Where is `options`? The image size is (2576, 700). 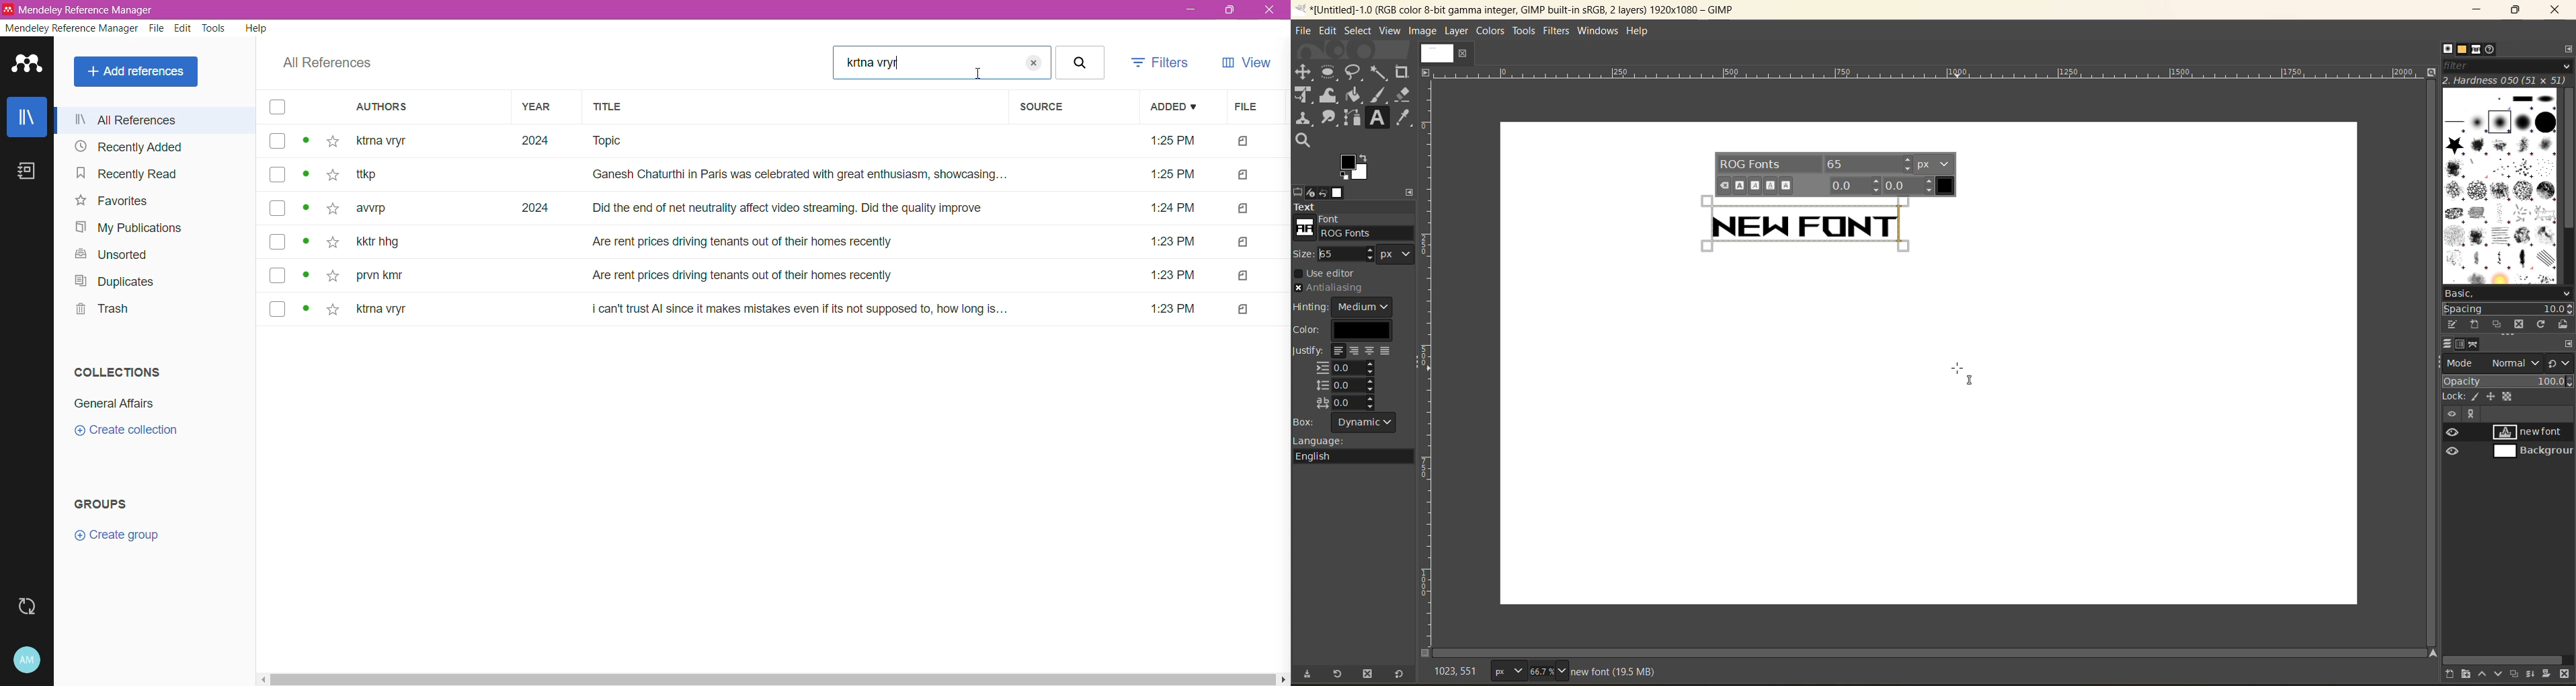 options is located at coordinates (2501, 184).